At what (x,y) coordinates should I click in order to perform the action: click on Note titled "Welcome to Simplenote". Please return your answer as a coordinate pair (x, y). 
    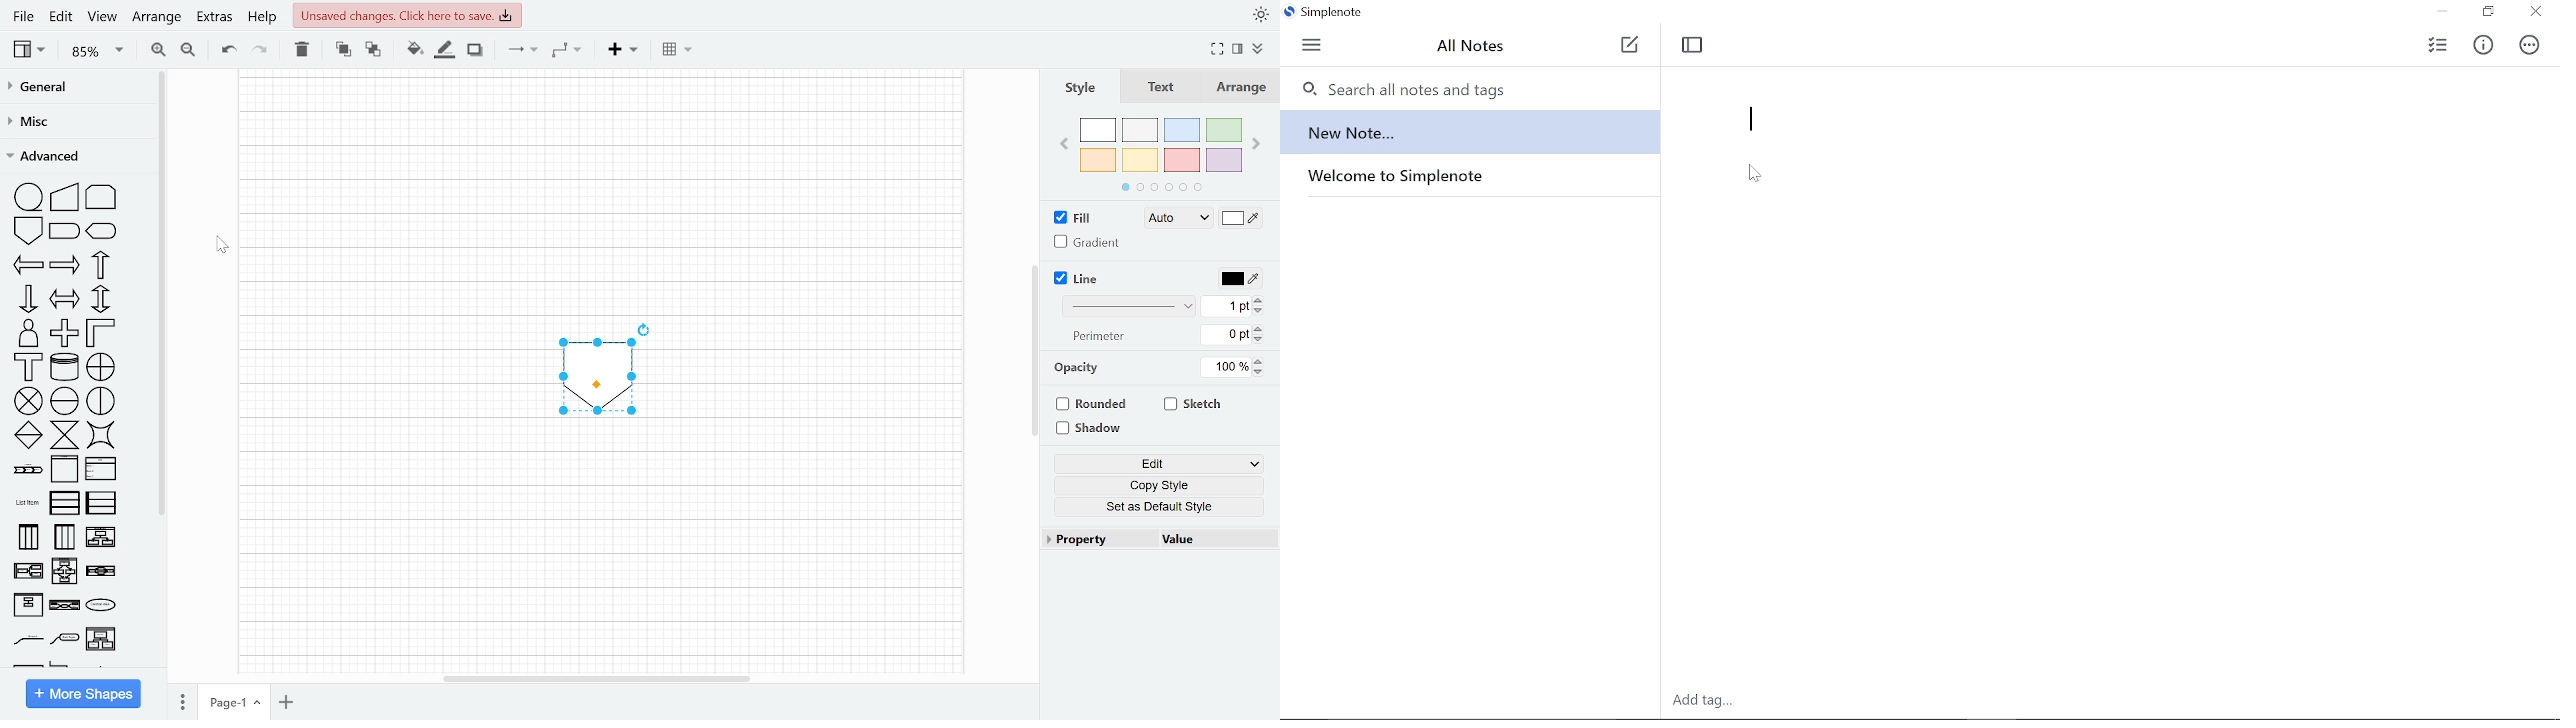
    Looking at the image, I should click on (1463, 179).